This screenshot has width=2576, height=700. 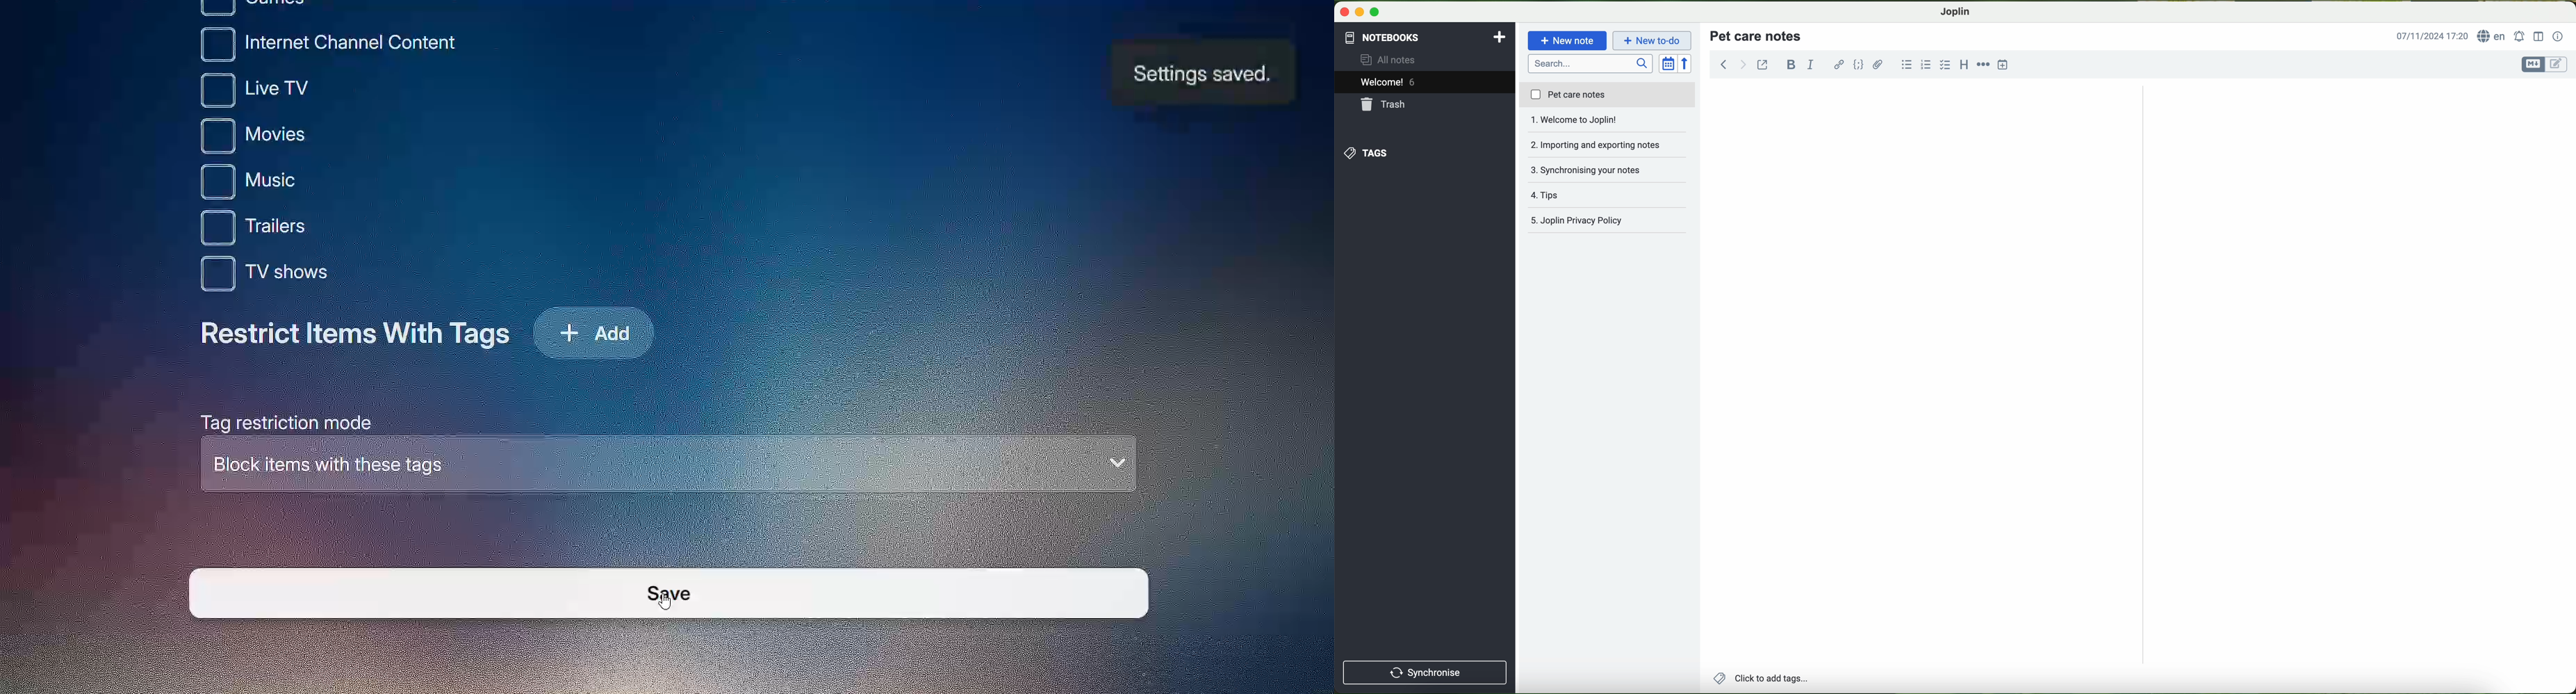 What do you see at coordinates (1688, 64) in the screenshot?
I see `reverse sort order` at bounding box center [1688, 64].